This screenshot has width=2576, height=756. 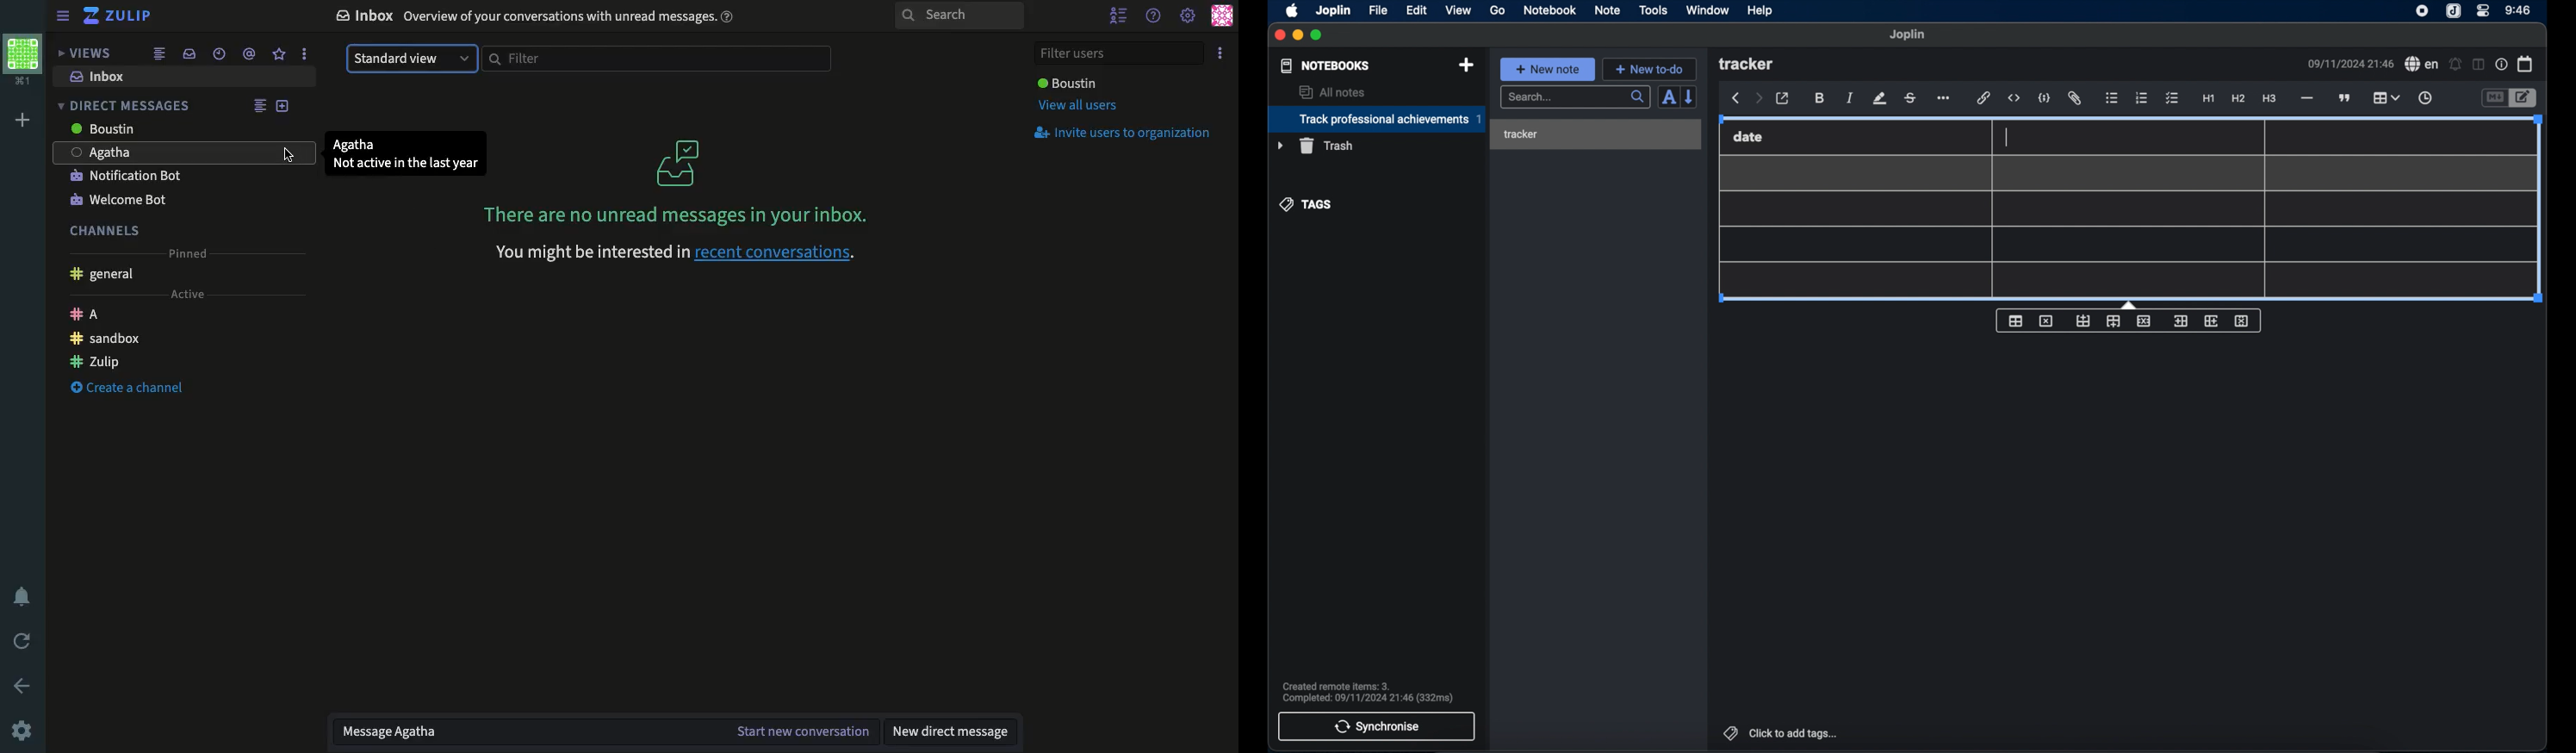 What do you see at coordinates (1759, 11) in the screenshot?
I see `help` at bounding box center [1759, 11].